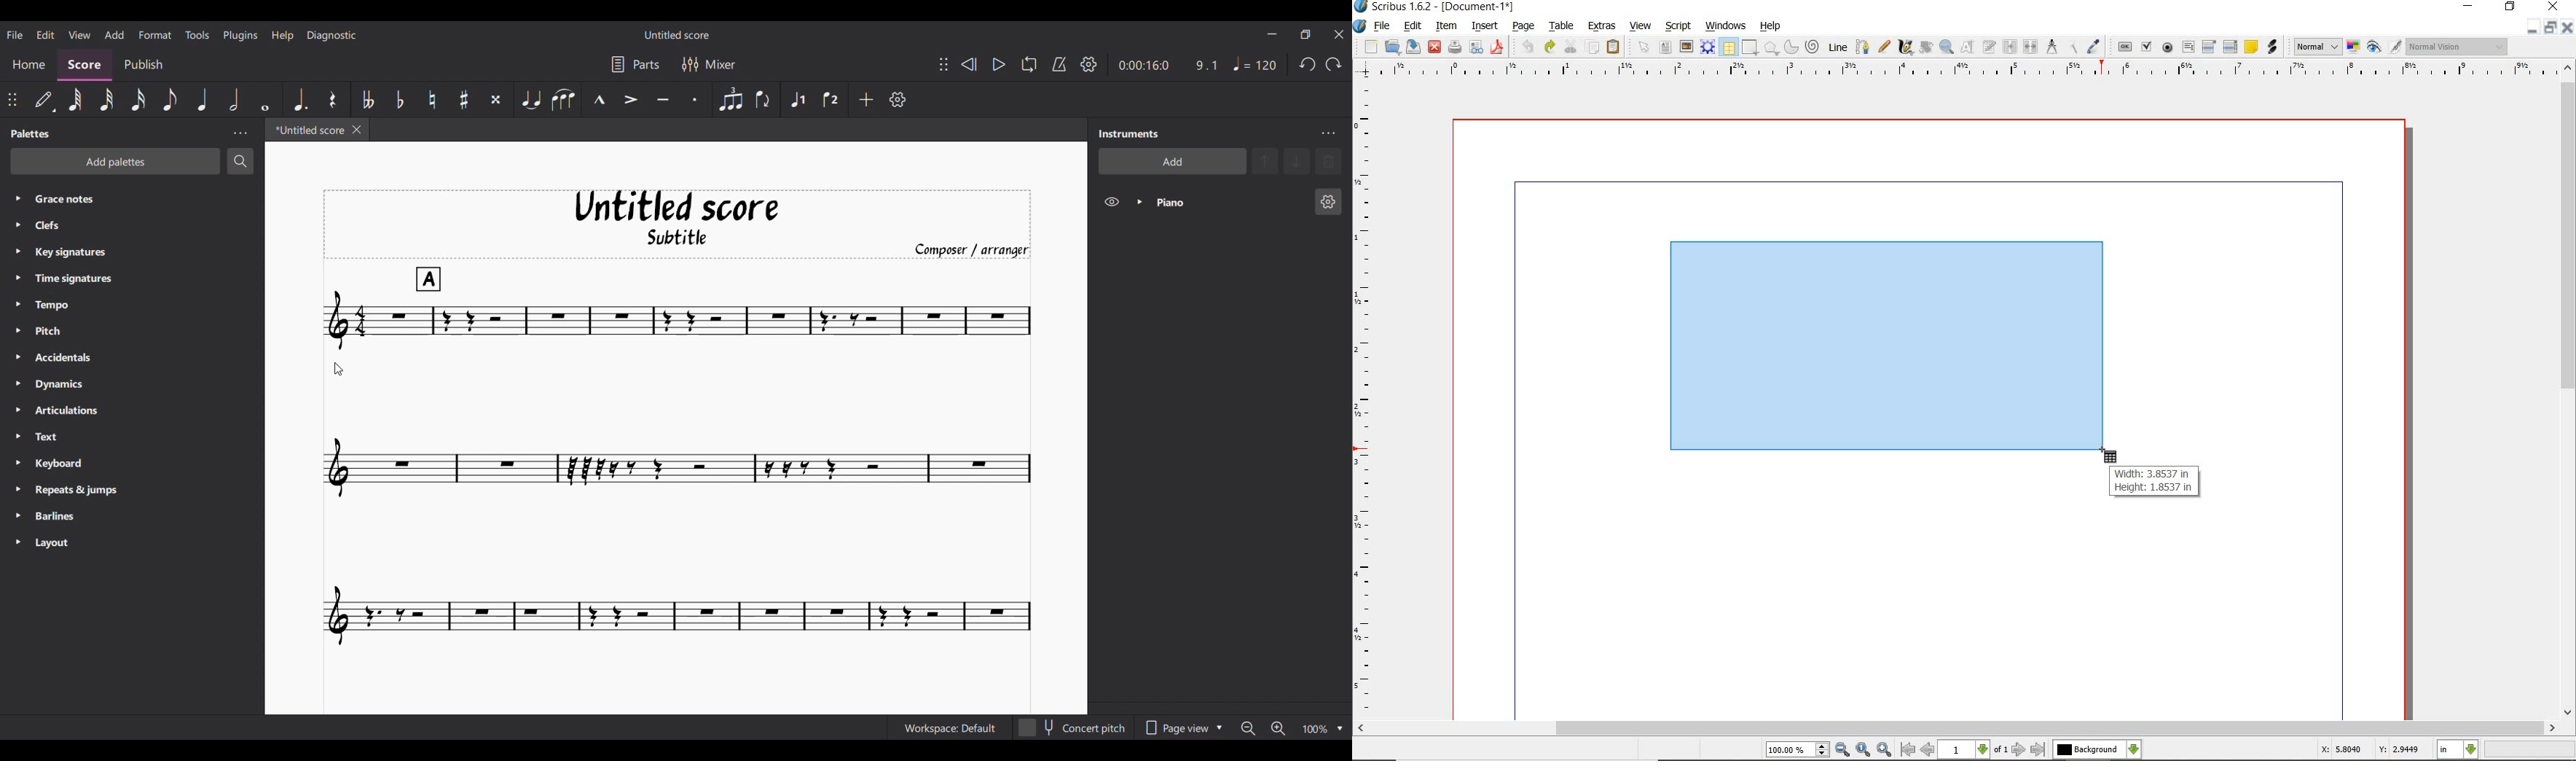 The image size is (2576, 784). Describe the element at coordinates (1906, 47) in the screenshot. I see `calligraphic line` at that location.